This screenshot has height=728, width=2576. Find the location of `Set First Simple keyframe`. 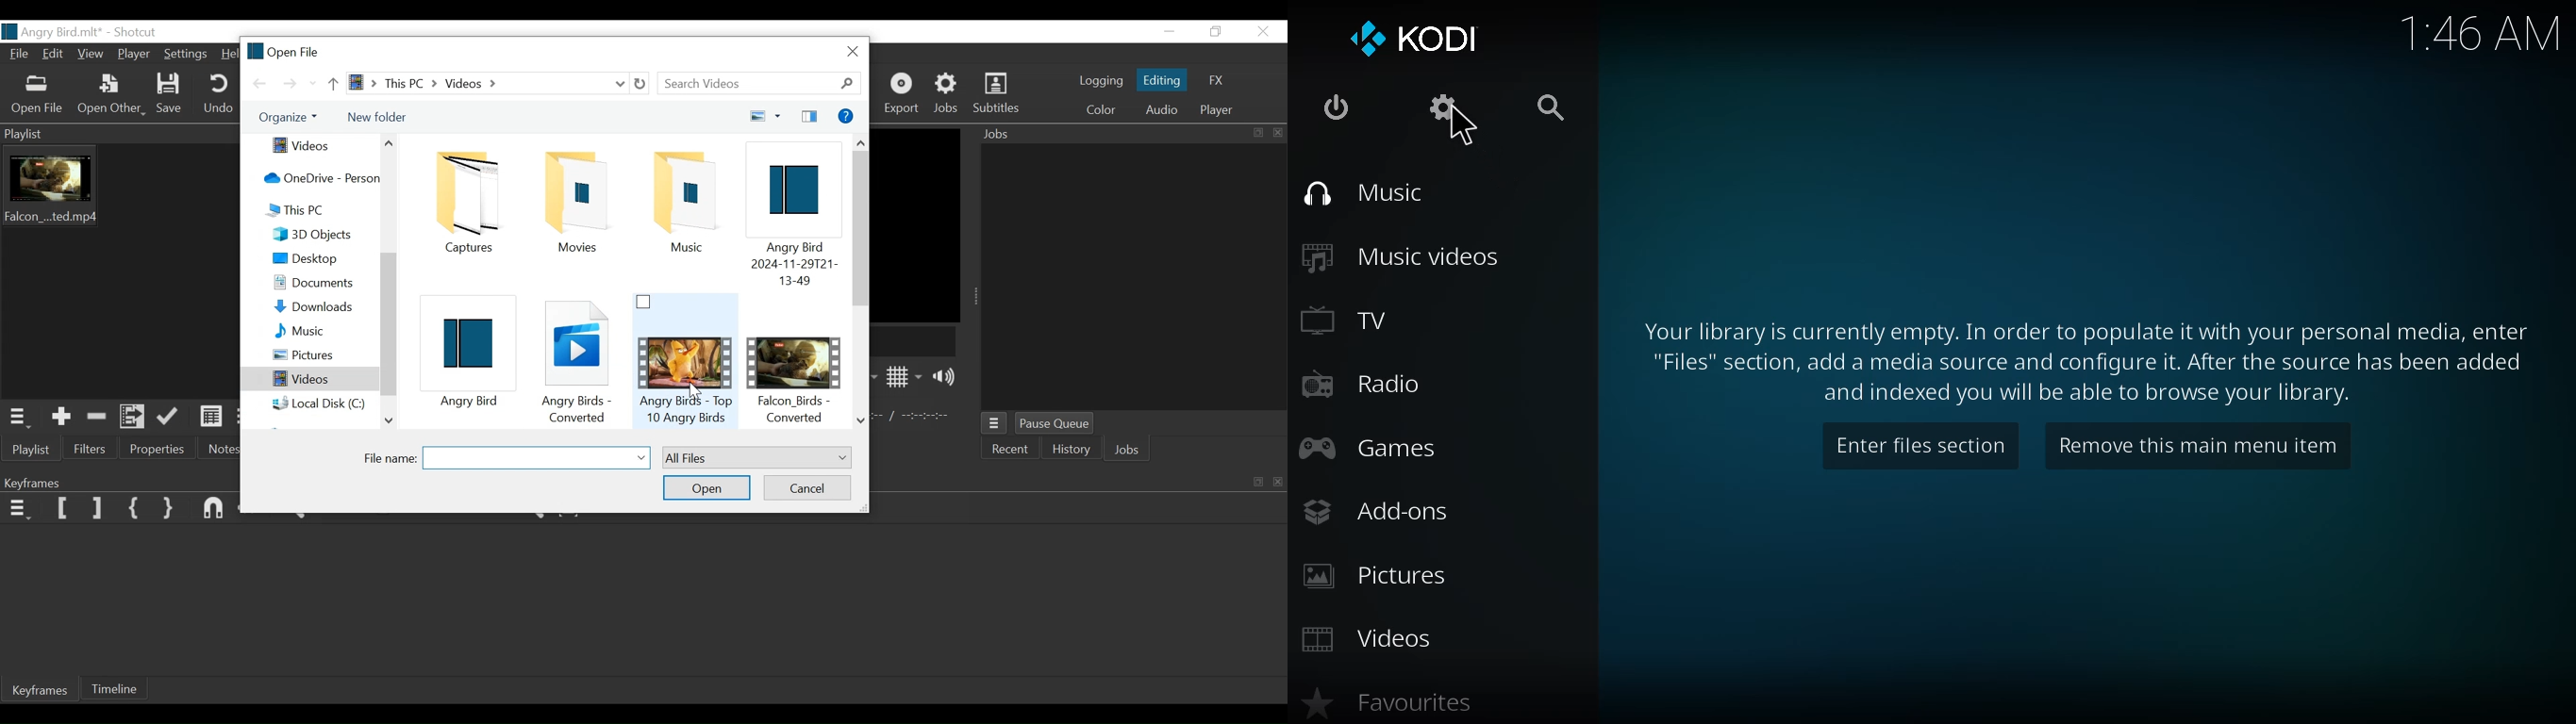

Set First Simple keyframe is located at coordinates (135, 507).